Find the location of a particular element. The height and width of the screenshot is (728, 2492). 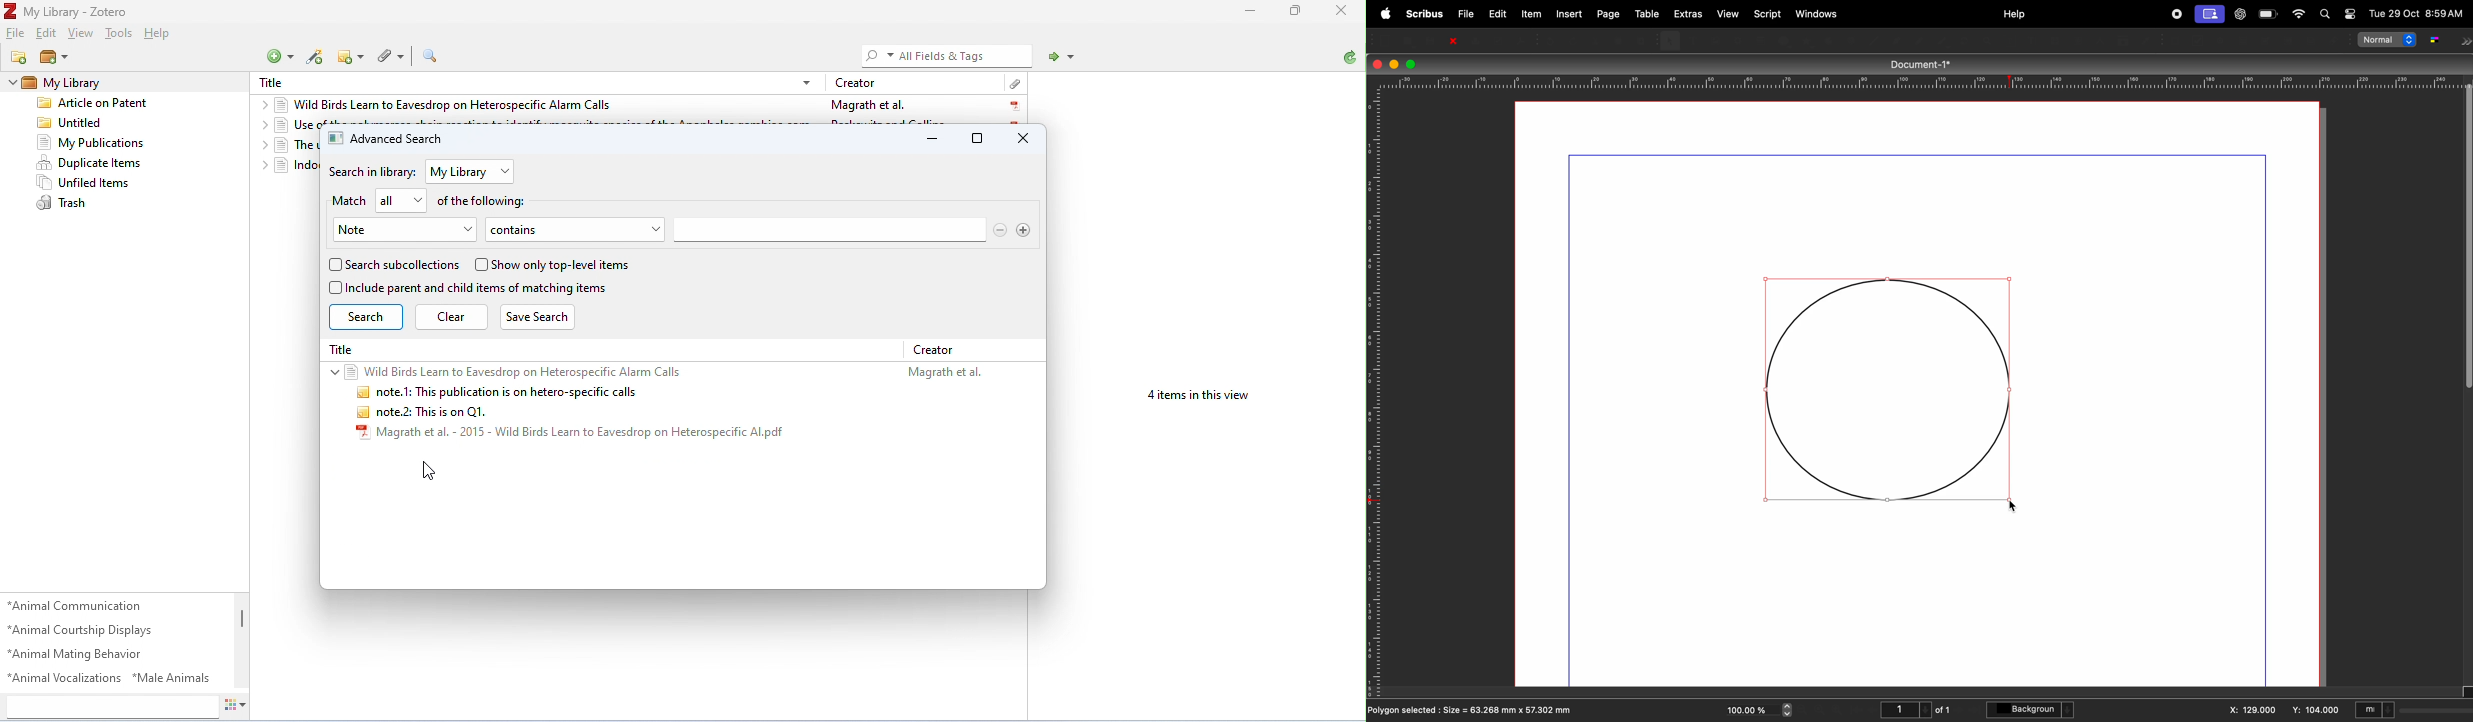

select item is located at coordinates (1670, 39).